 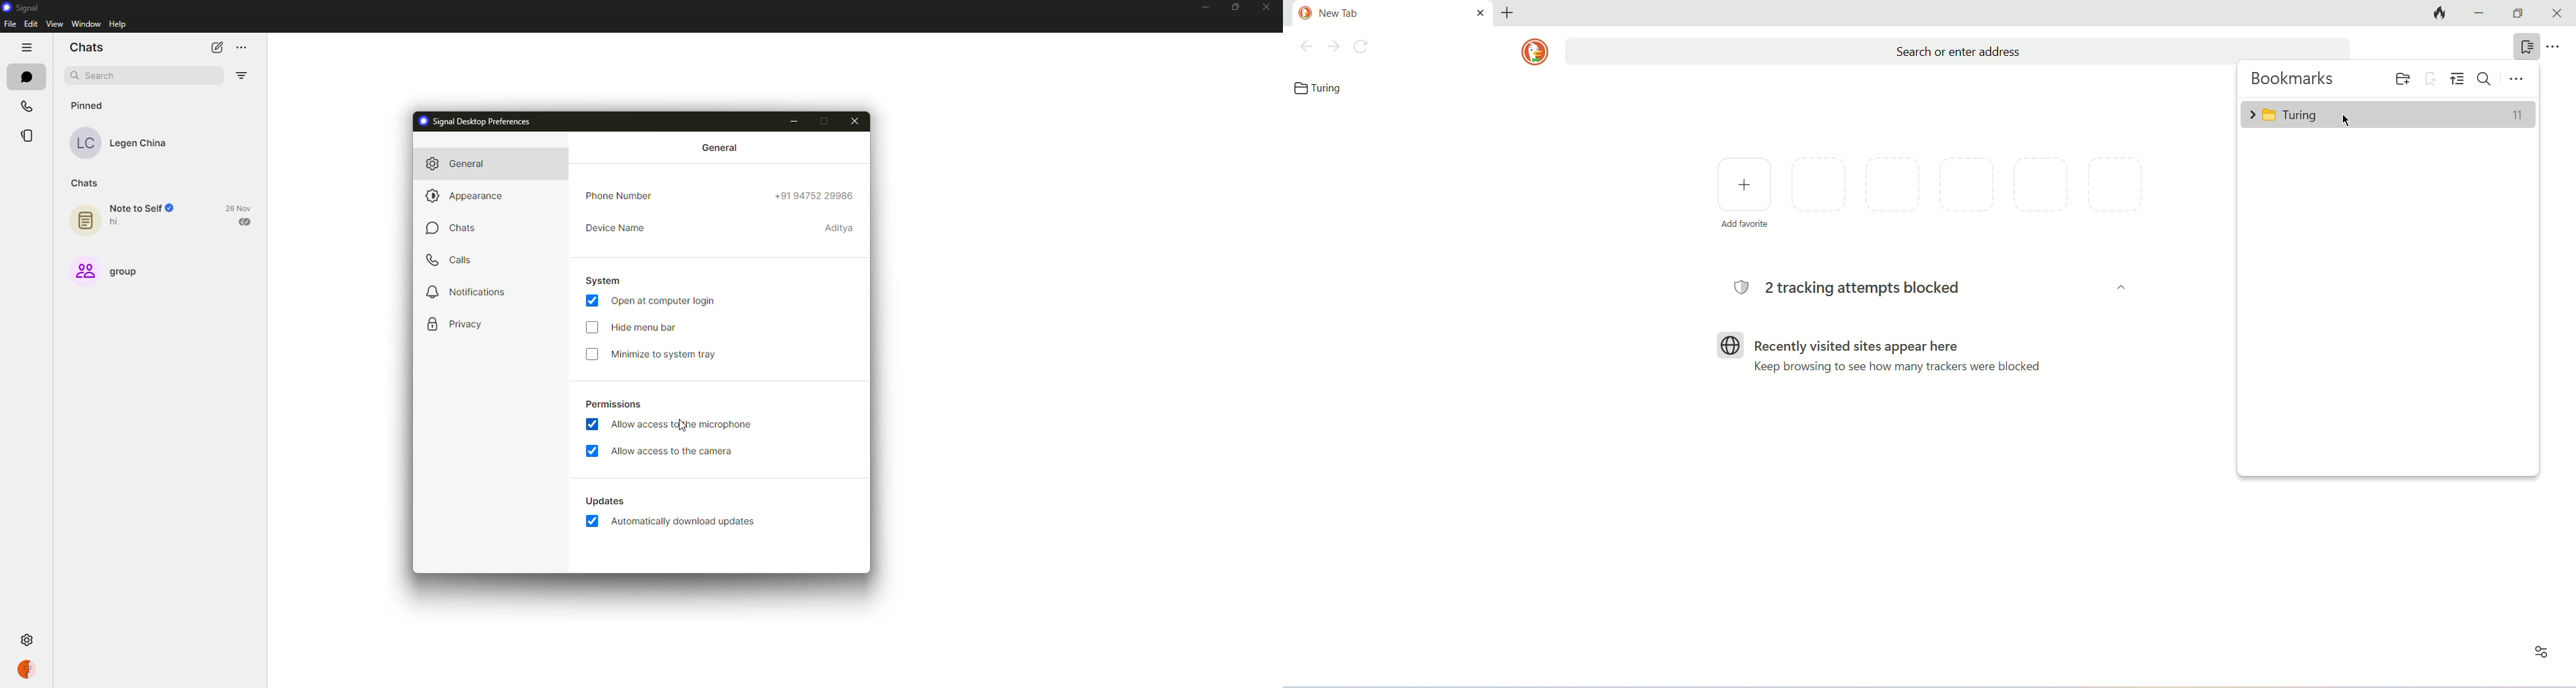 What do you see at coordinates (86, 25) in the screenshot?
I see `window` at bounding box center [86, 25].